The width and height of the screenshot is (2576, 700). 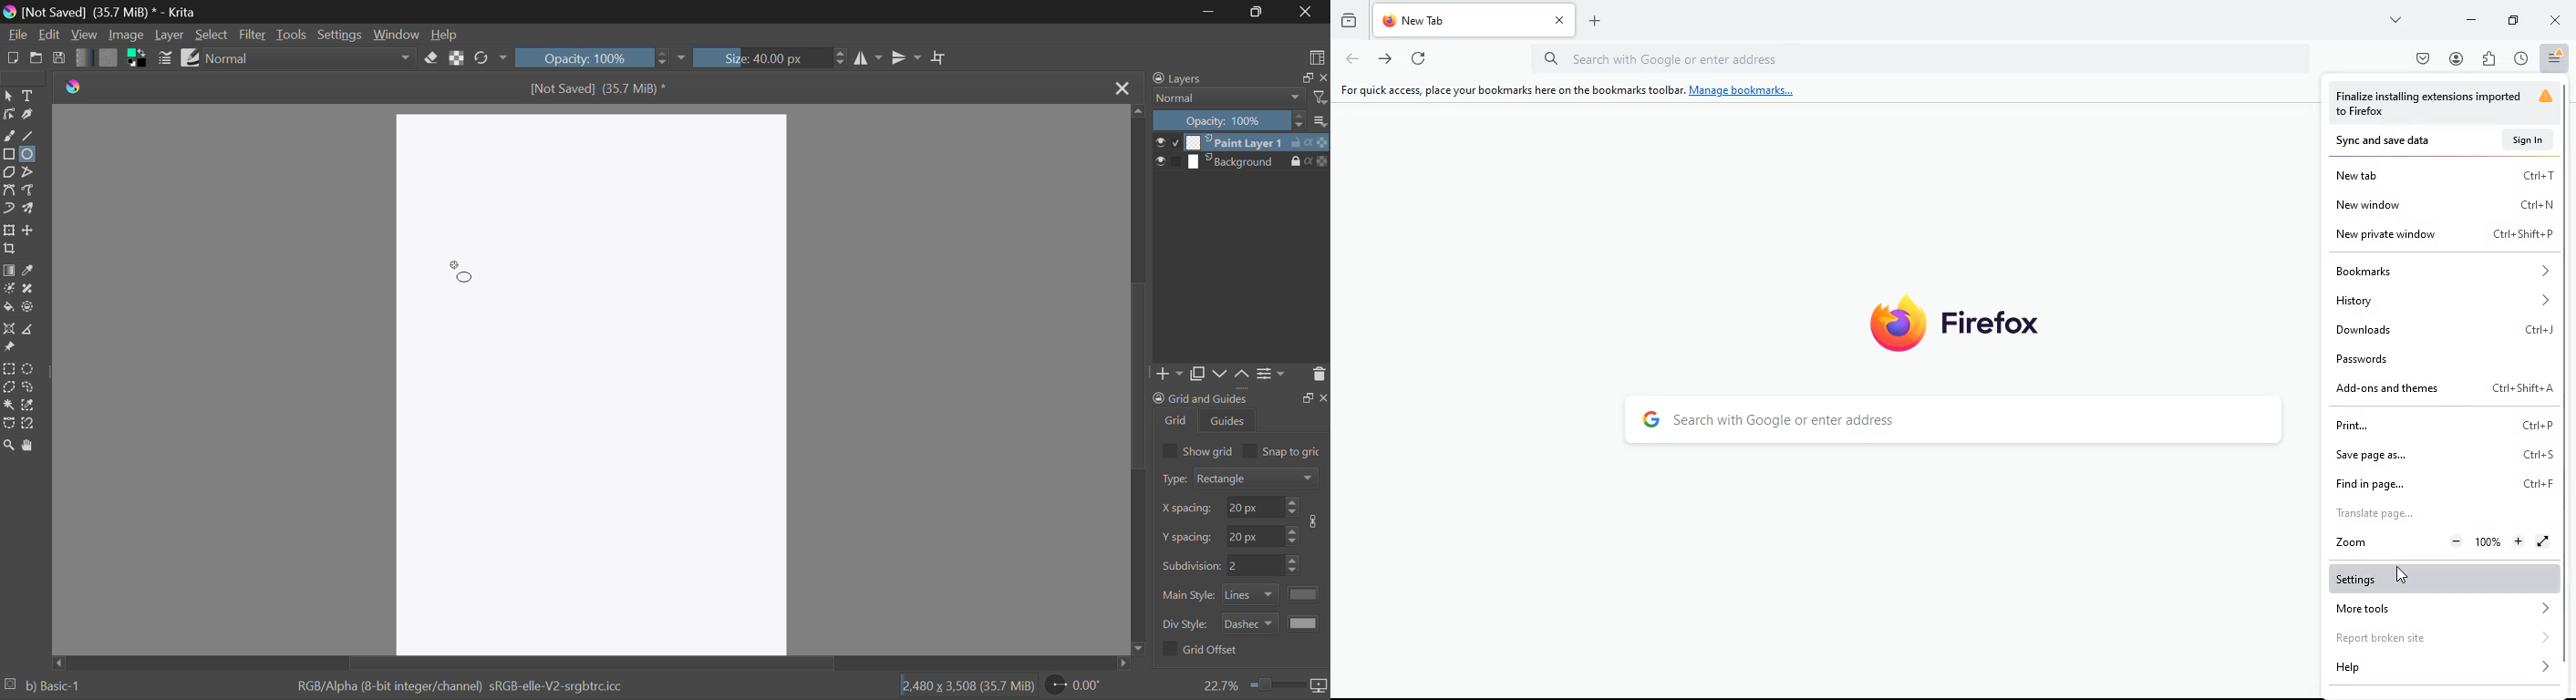 What do you see at coordinates (2397, 19) in the screenshot?
I see `more` at bounding box center [2397, 19].